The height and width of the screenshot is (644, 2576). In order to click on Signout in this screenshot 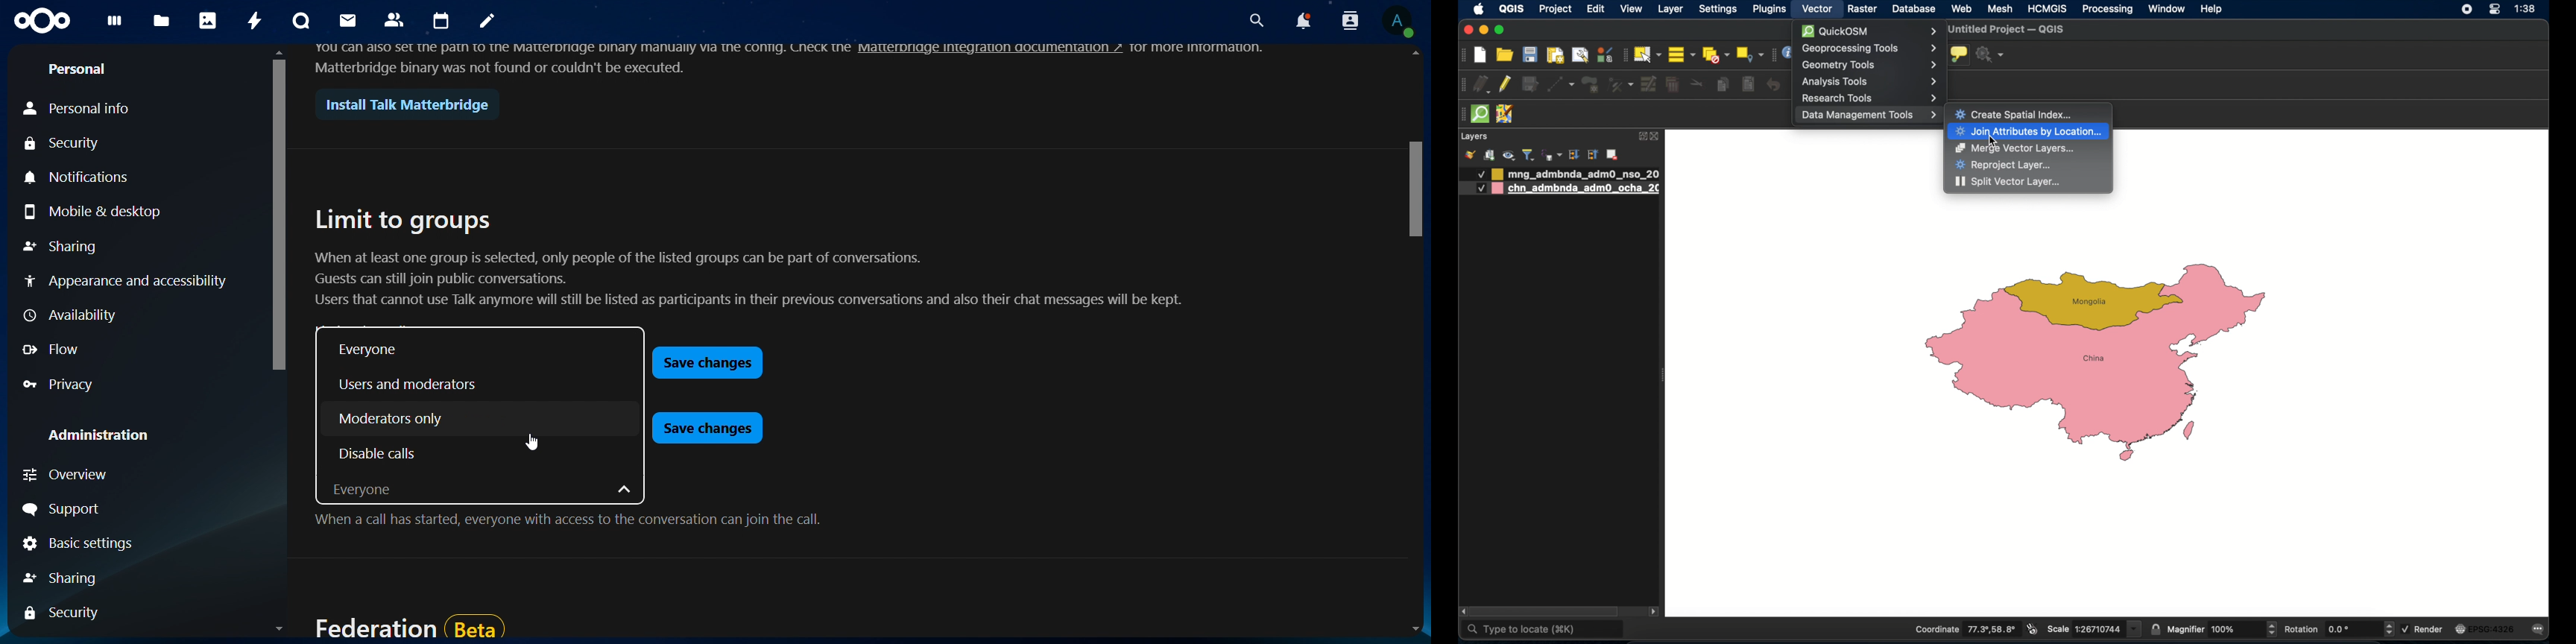, I will do `click(106, 508)`.